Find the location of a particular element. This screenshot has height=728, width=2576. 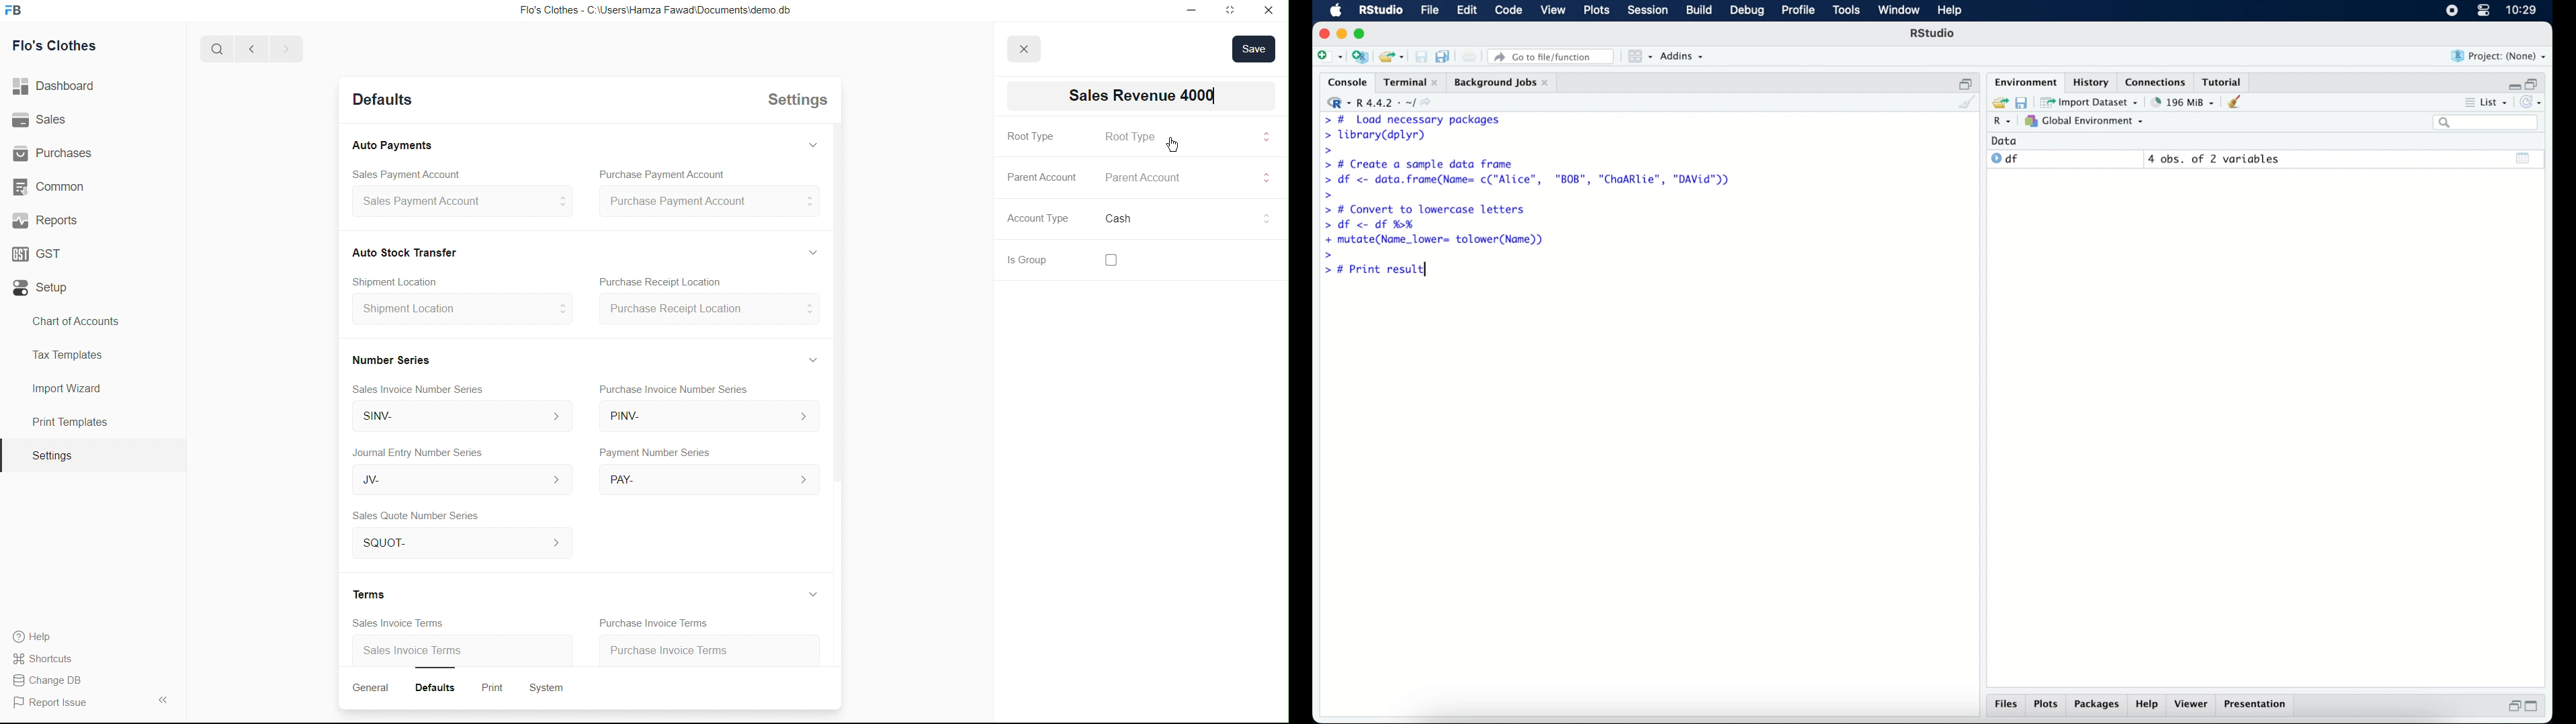

Hide  is located at coordinates (812, 143).